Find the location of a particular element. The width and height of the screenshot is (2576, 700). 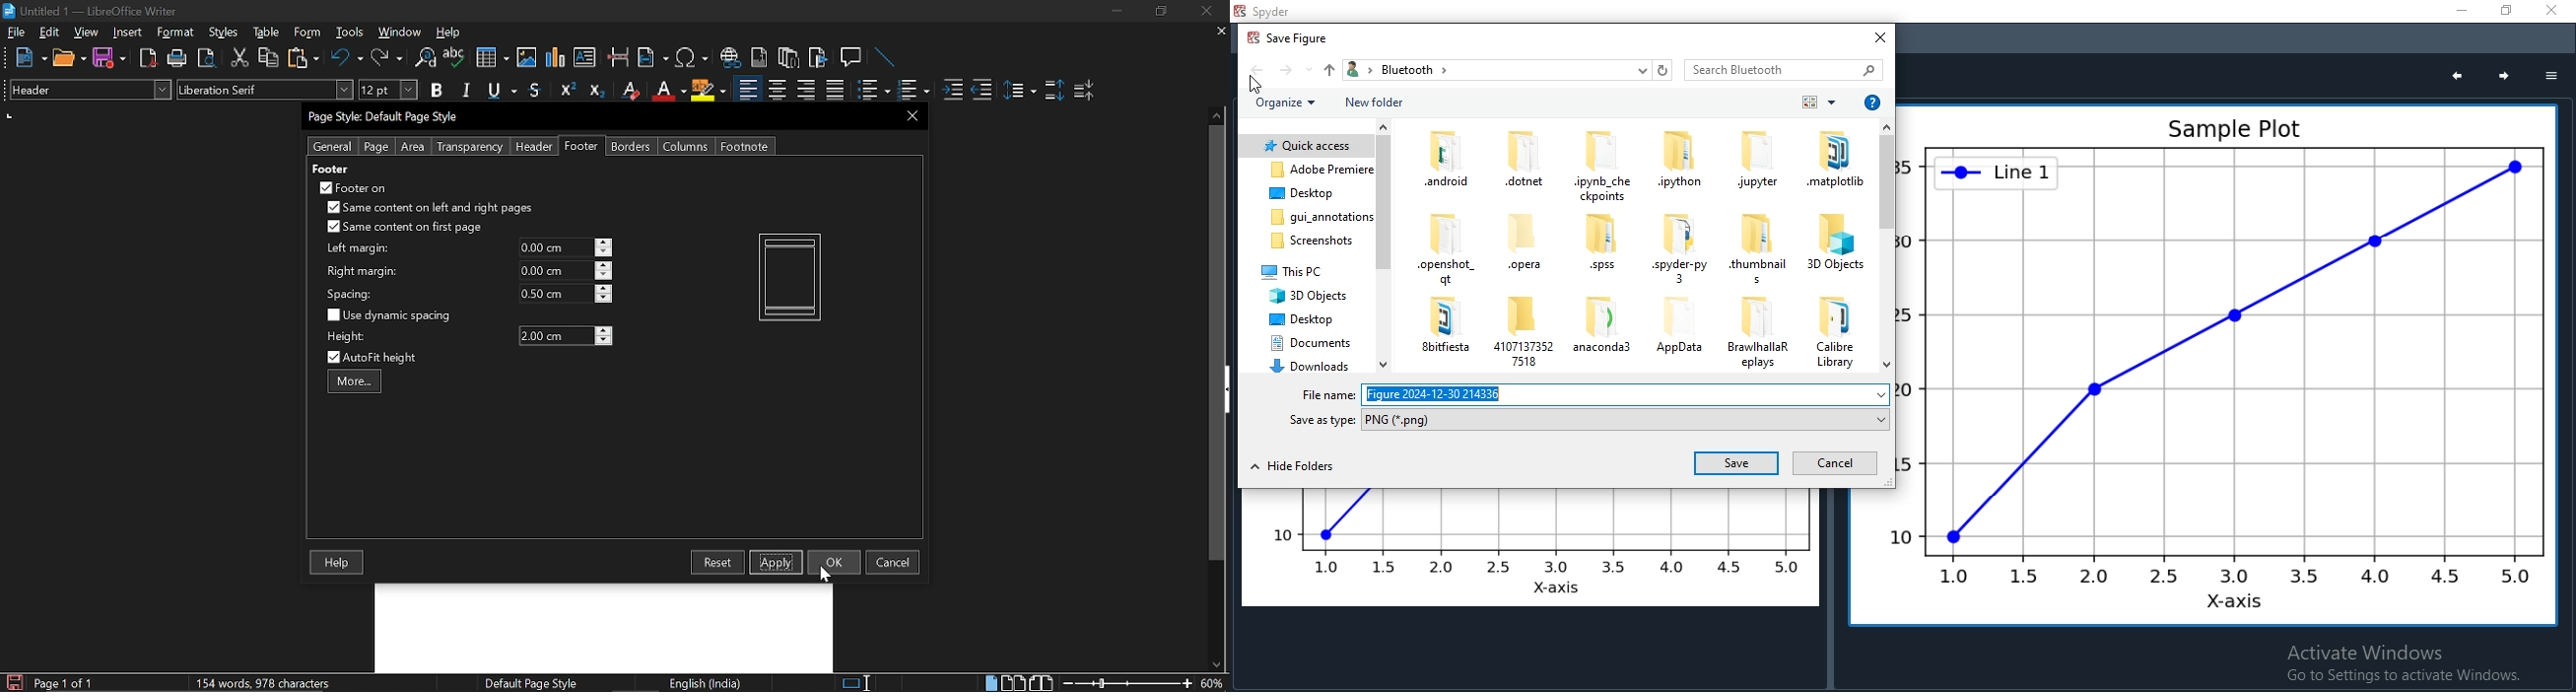

Close current tab is located at coordinates (1217, 31).